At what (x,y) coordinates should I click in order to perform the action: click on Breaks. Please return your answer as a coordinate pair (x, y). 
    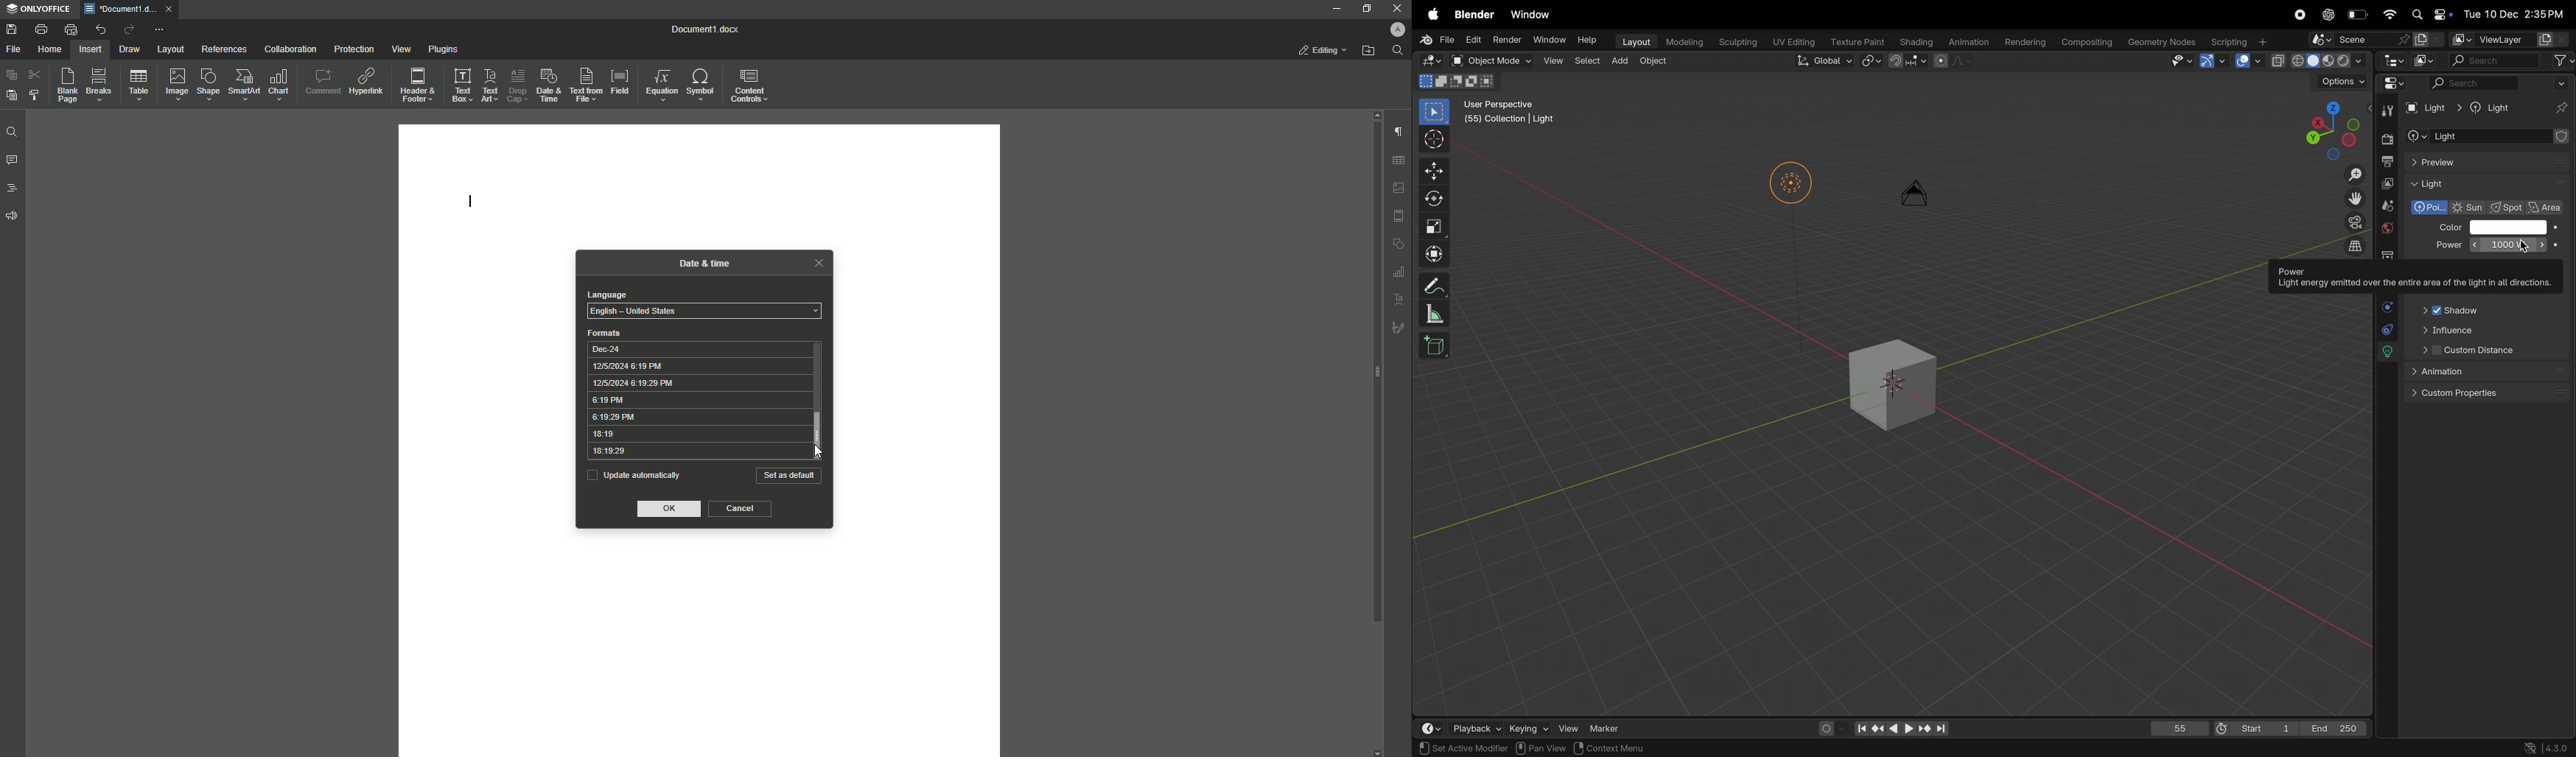
    Looking at the image, I should click on (99, 85).